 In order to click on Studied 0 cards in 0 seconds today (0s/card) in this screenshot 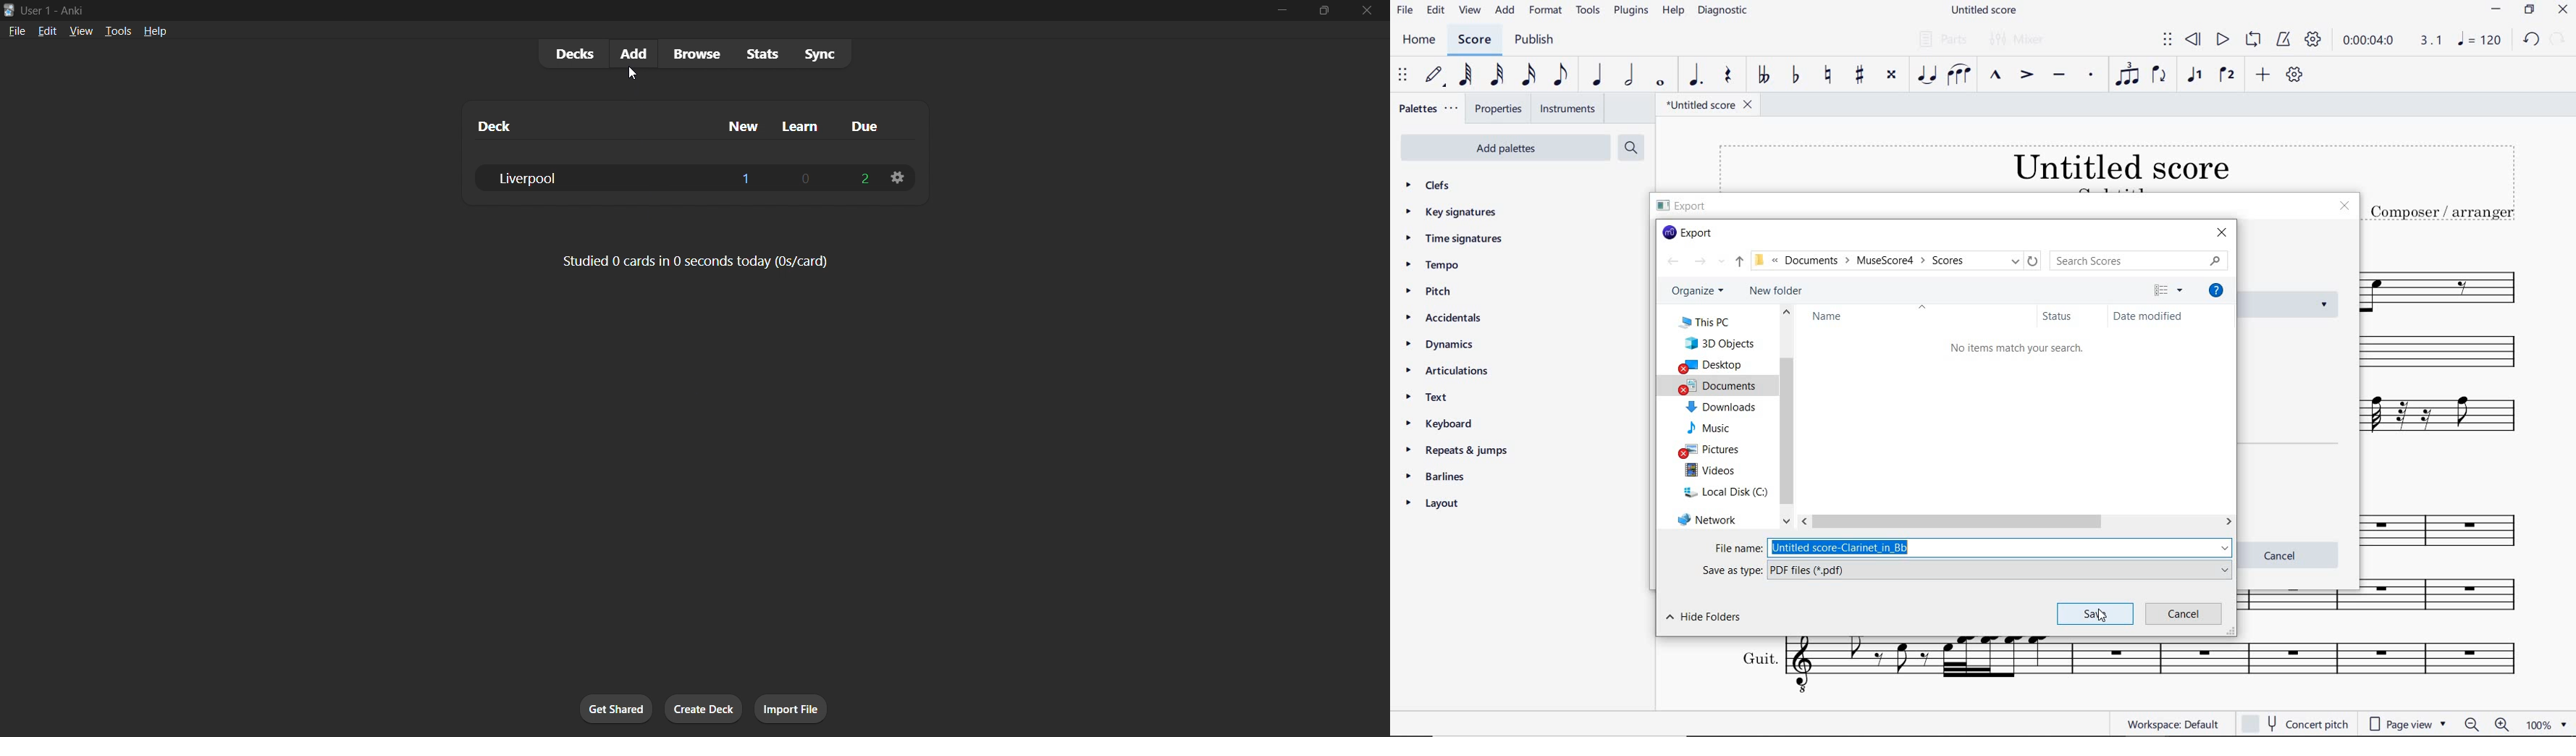, I will do `click(691, 262)`.